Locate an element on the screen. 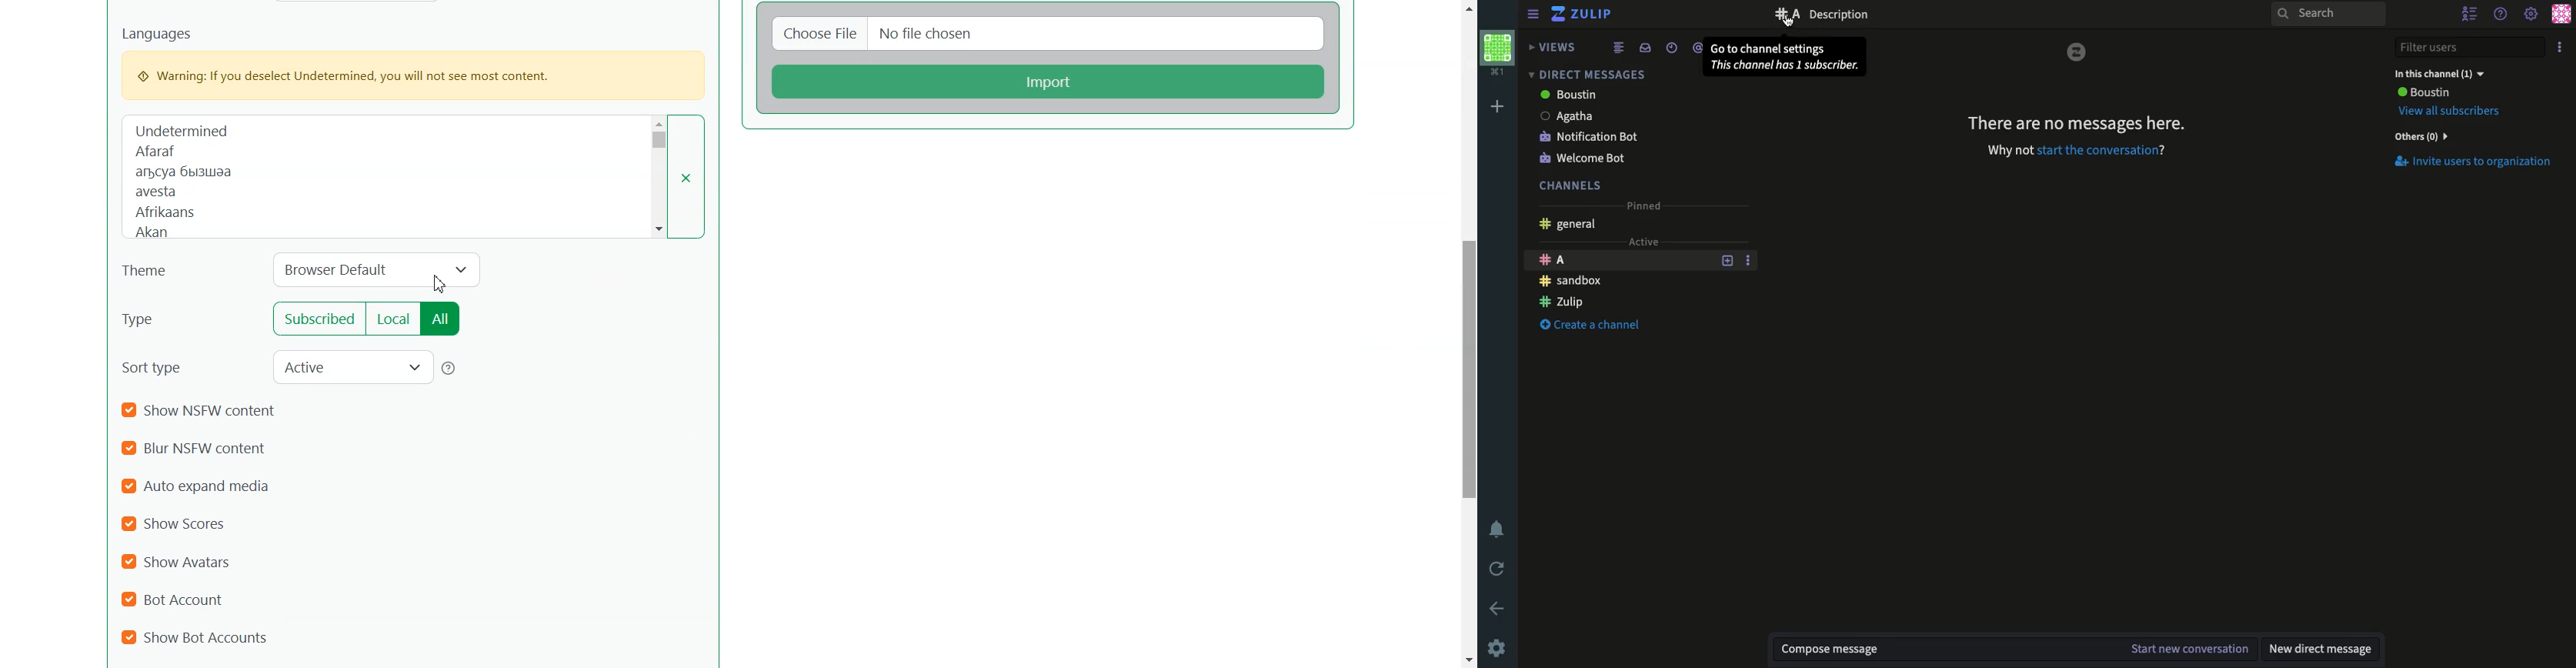 The image size is (2576, 672). Show Avatars is located at coordinates (178, 562).